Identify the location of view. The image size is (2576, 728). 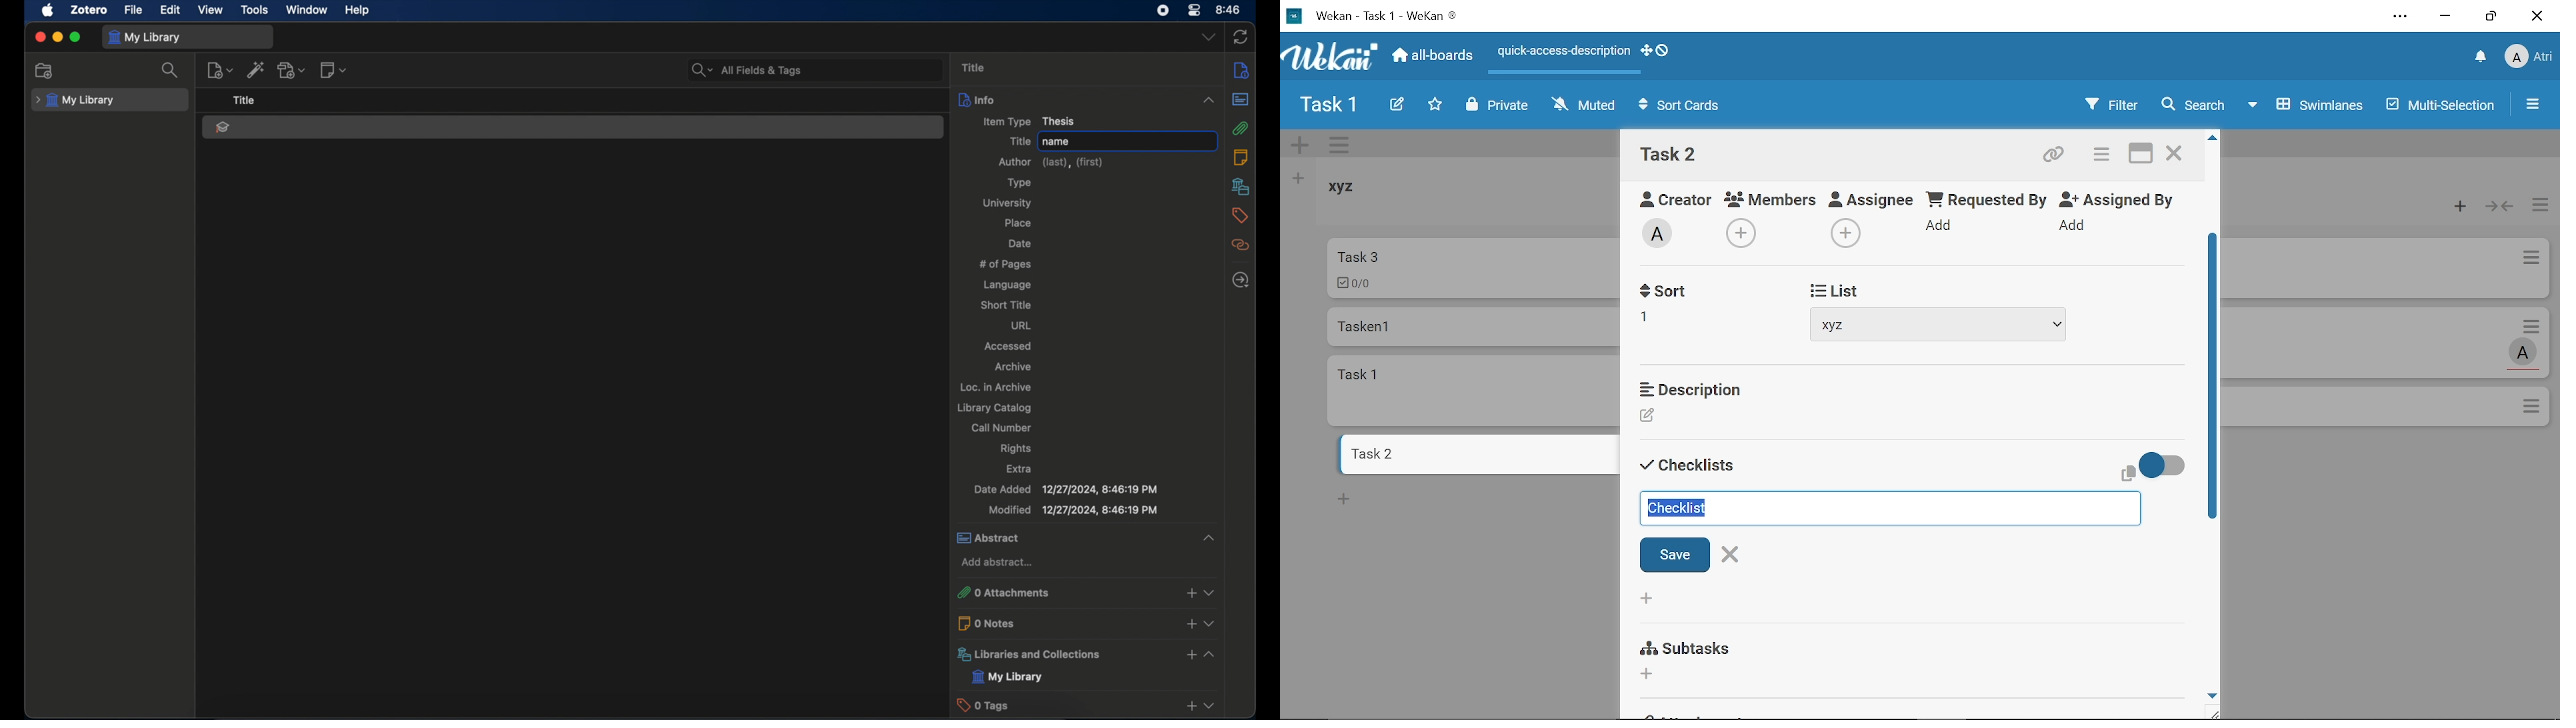
(211, 9).